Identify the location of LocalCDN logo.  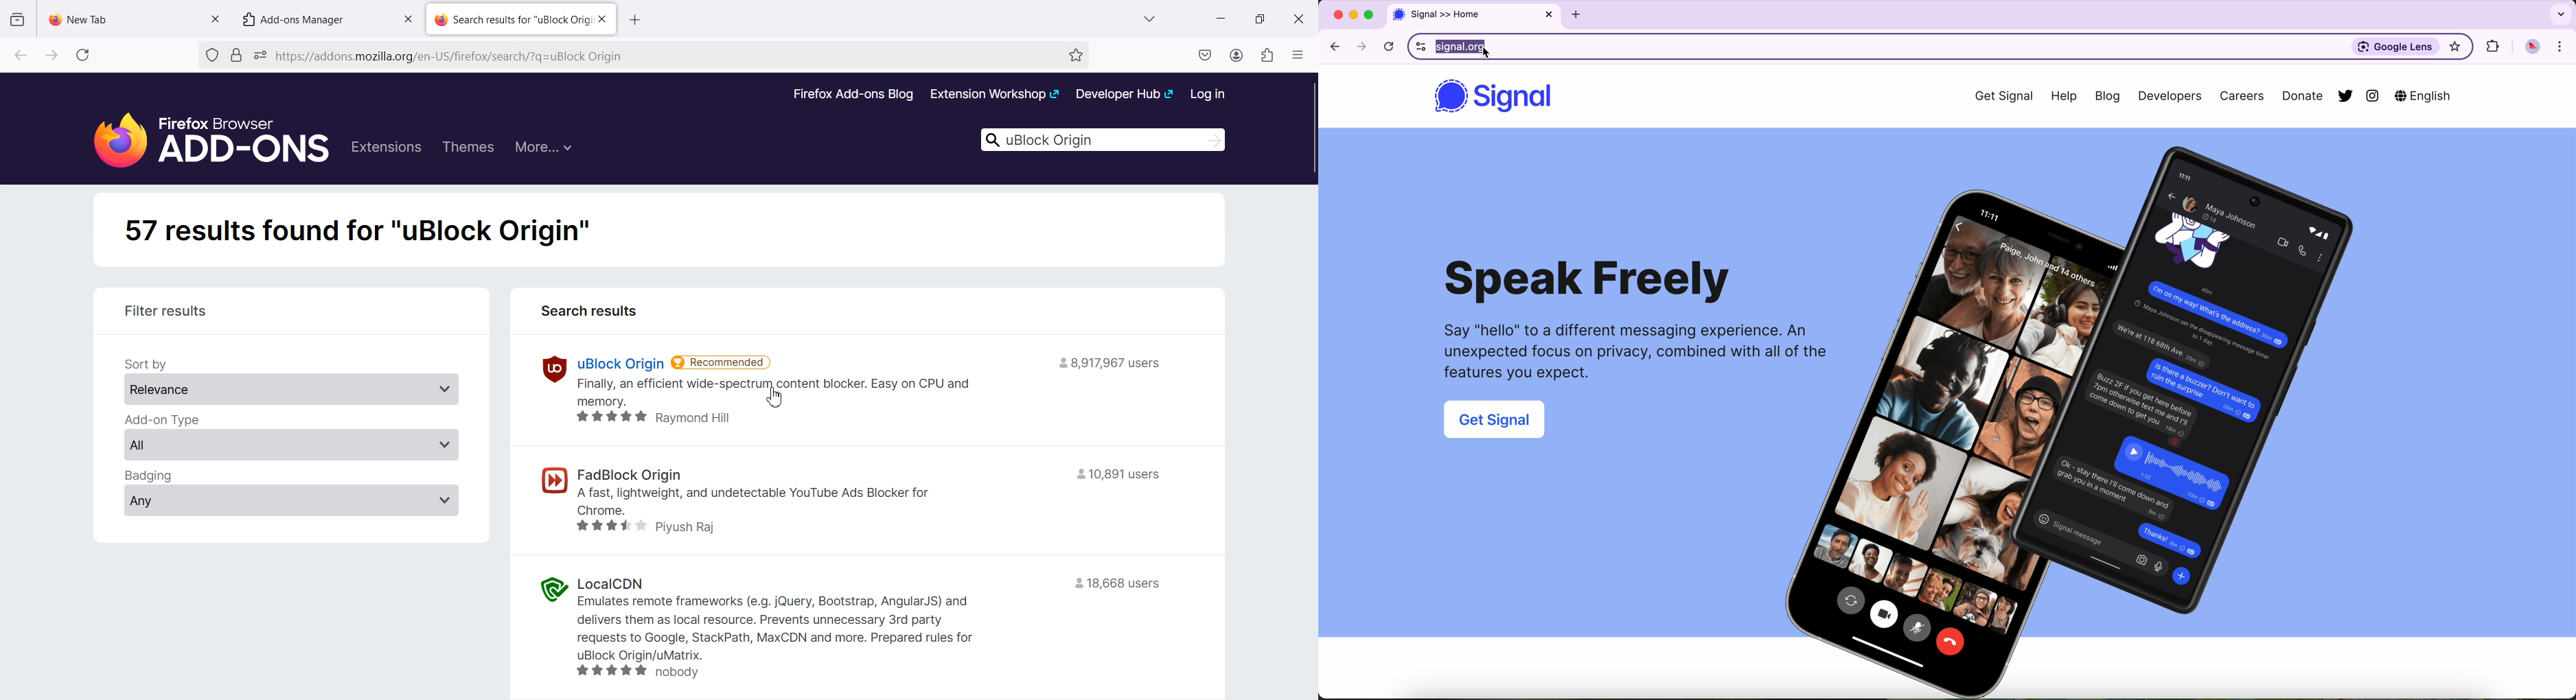
(551, 588).